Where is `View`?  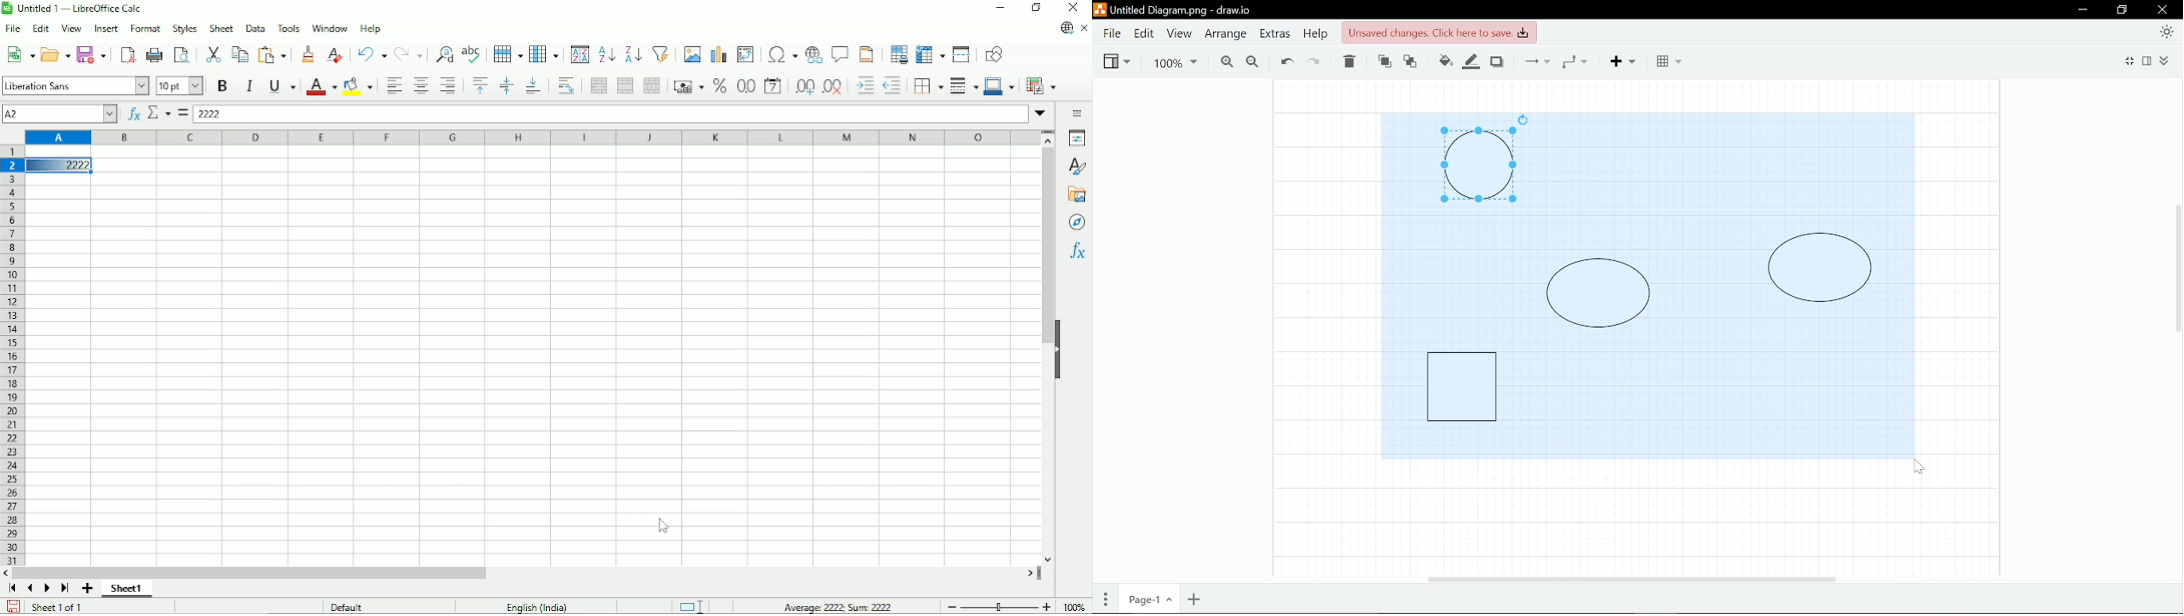 View is located at coordinates (72, 27).